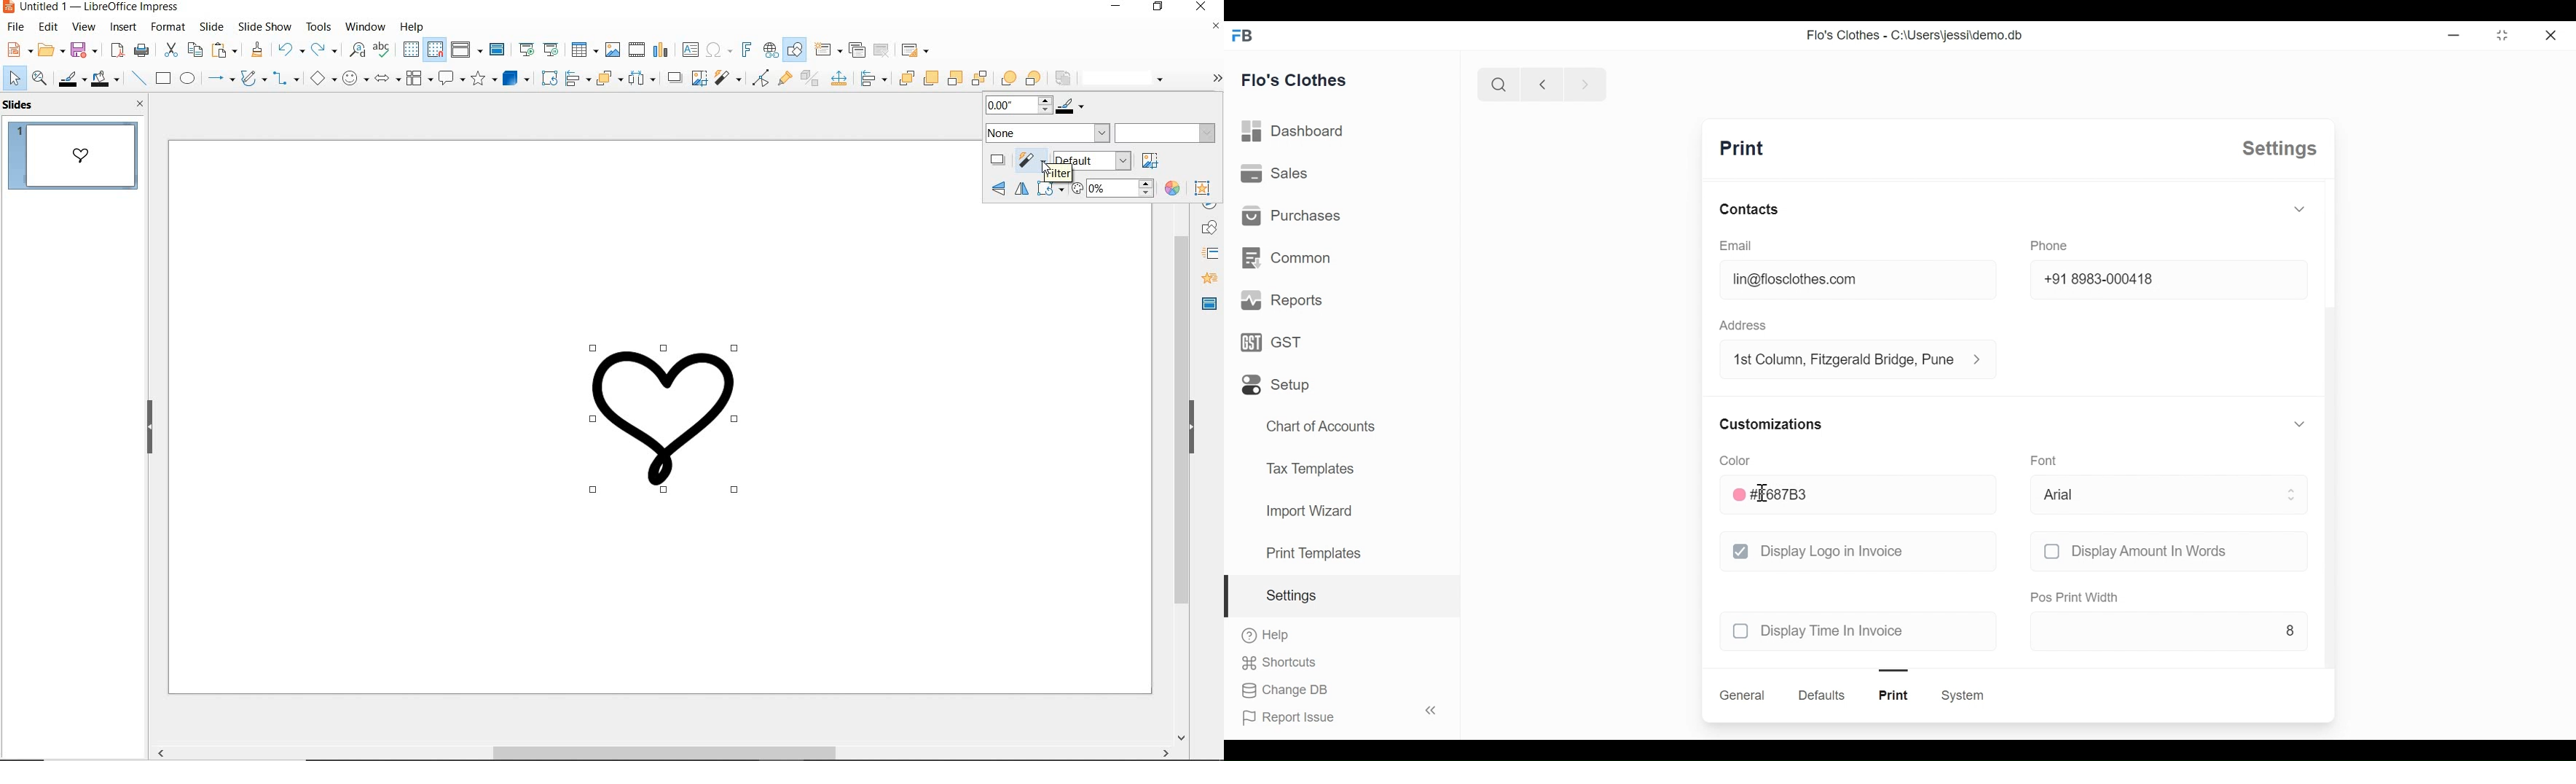 The height and width of the screenshot is (784, 2576). I want to click on checkbox, so click(1741, 551).